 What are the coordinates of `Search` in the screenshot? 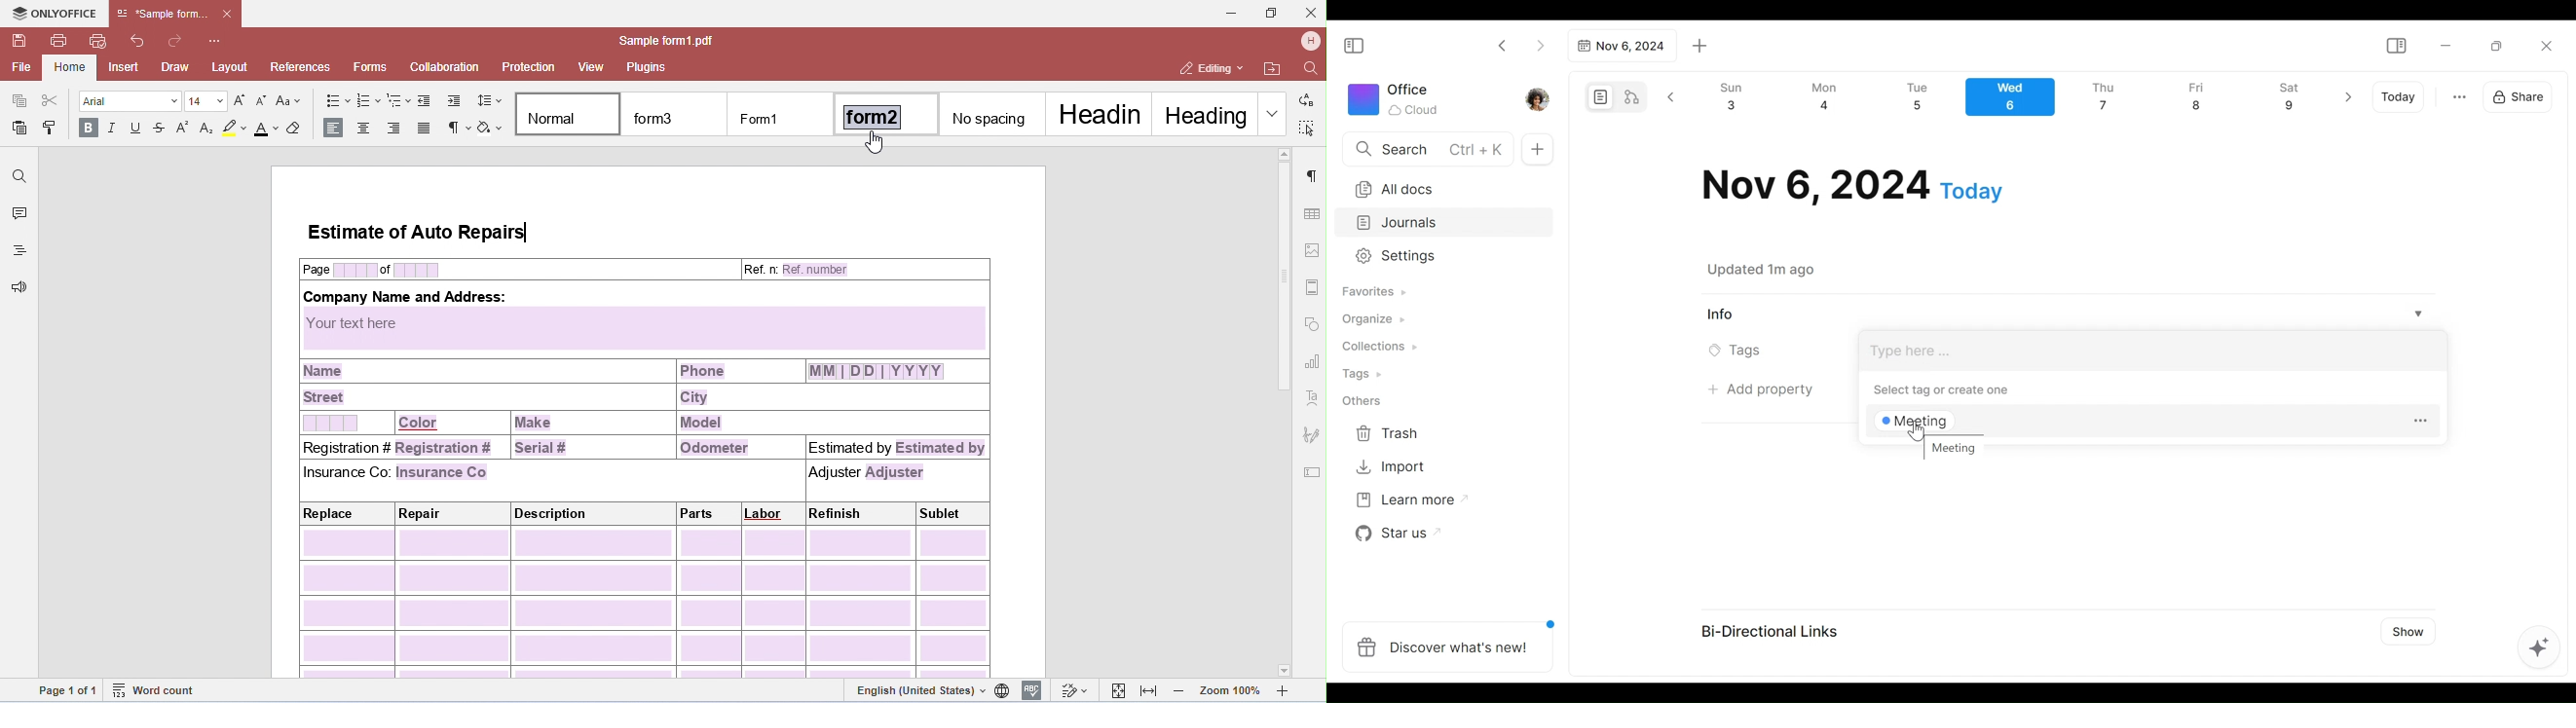 It's located at (1426, 148).